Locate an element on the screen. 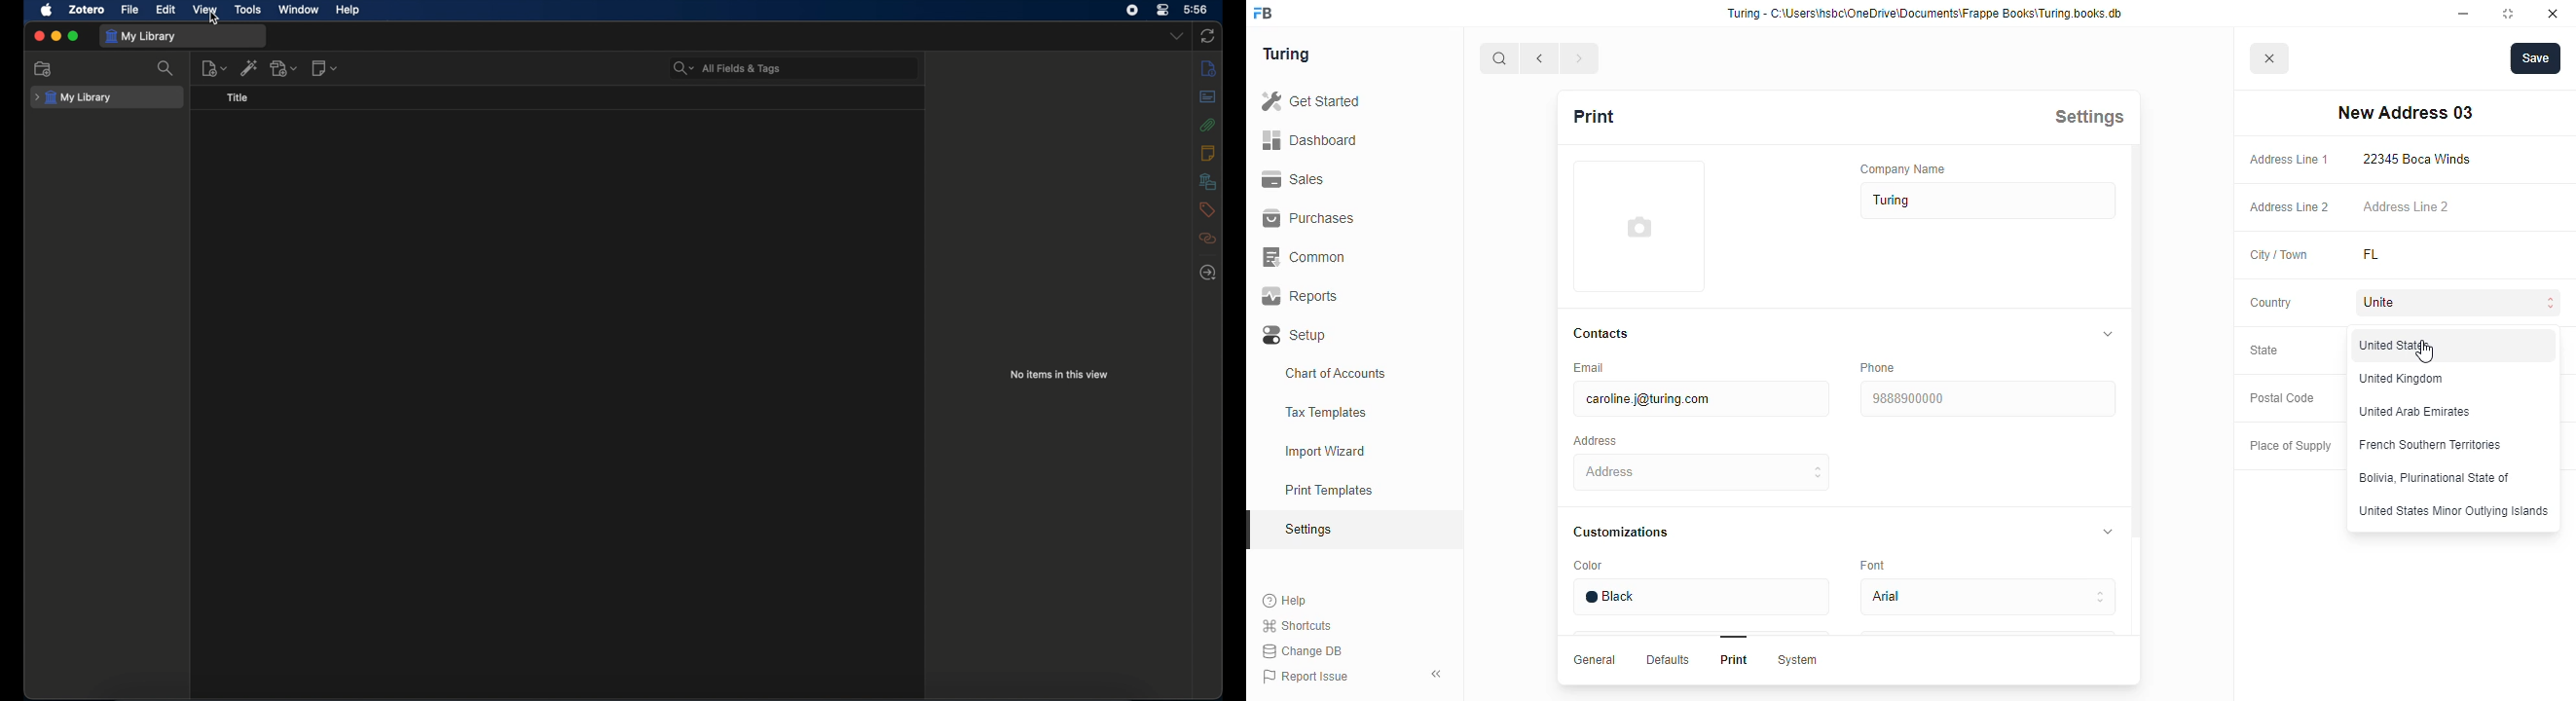 The image size is (2576, 728). next is located at coordinates (1581, 58).